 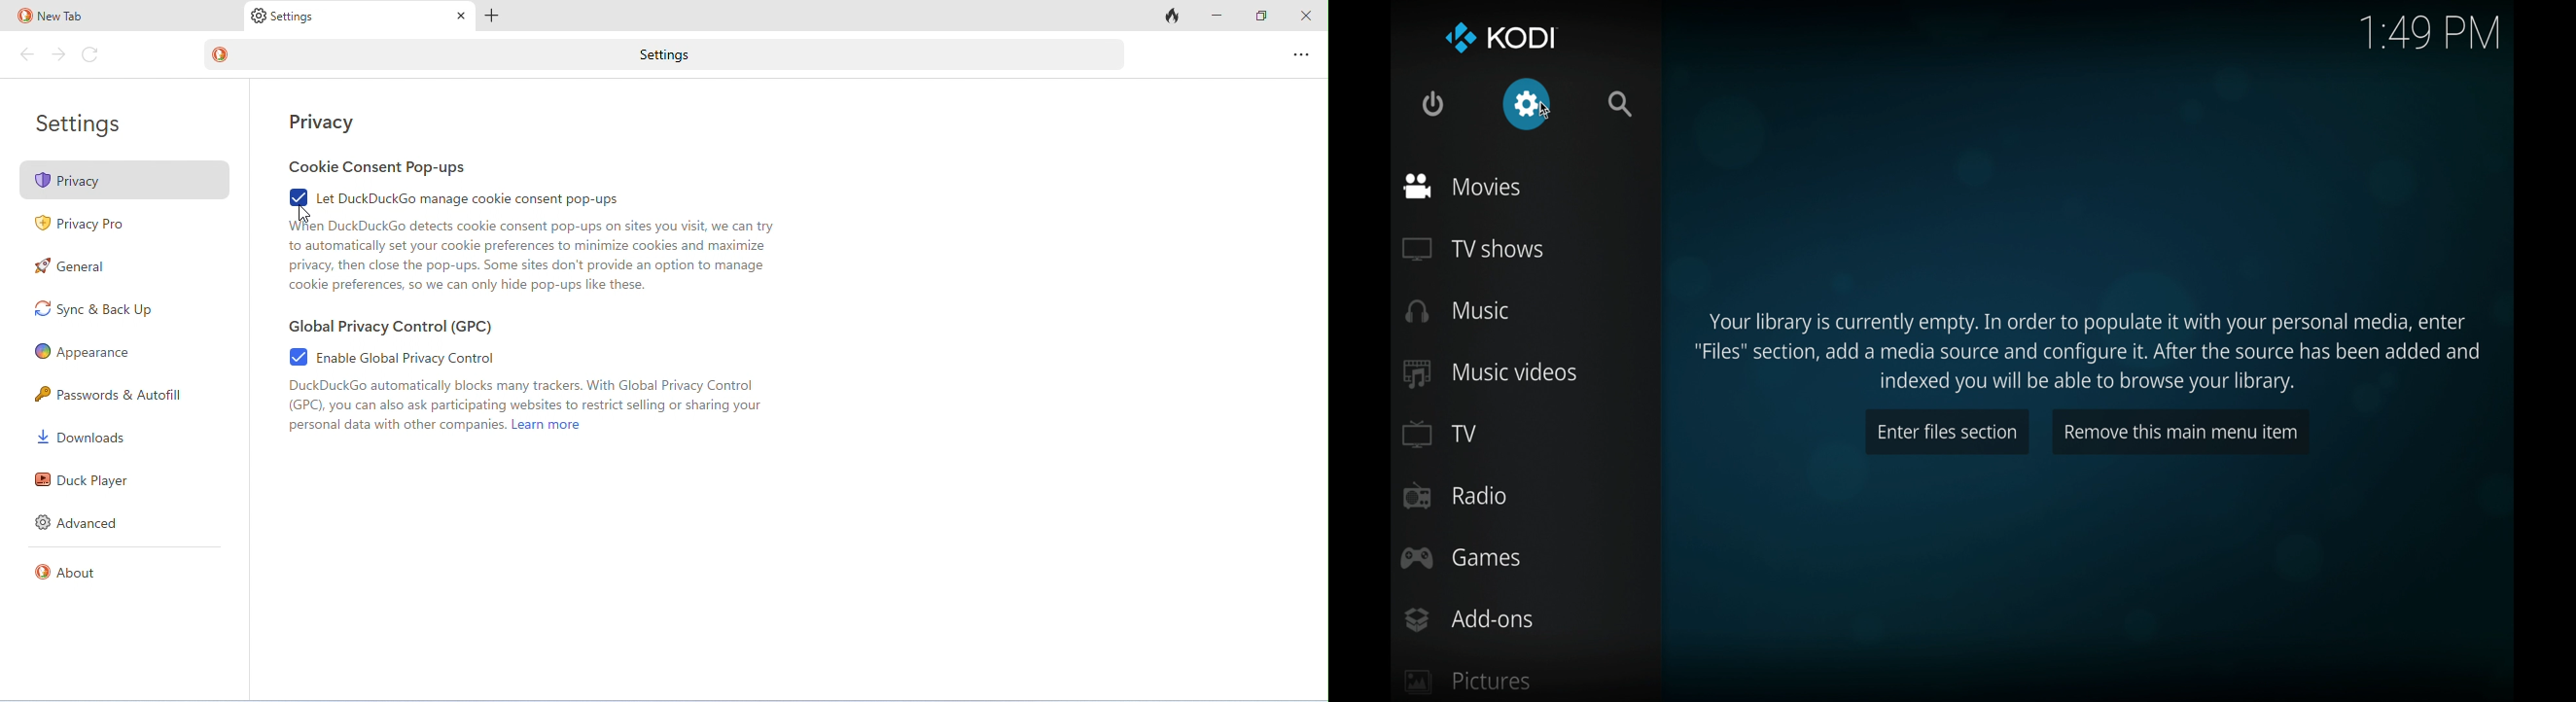 What do you see at coordinates (1467, 682) in the screenshot?
I see `pictures` at bounding box center [1467, 682].